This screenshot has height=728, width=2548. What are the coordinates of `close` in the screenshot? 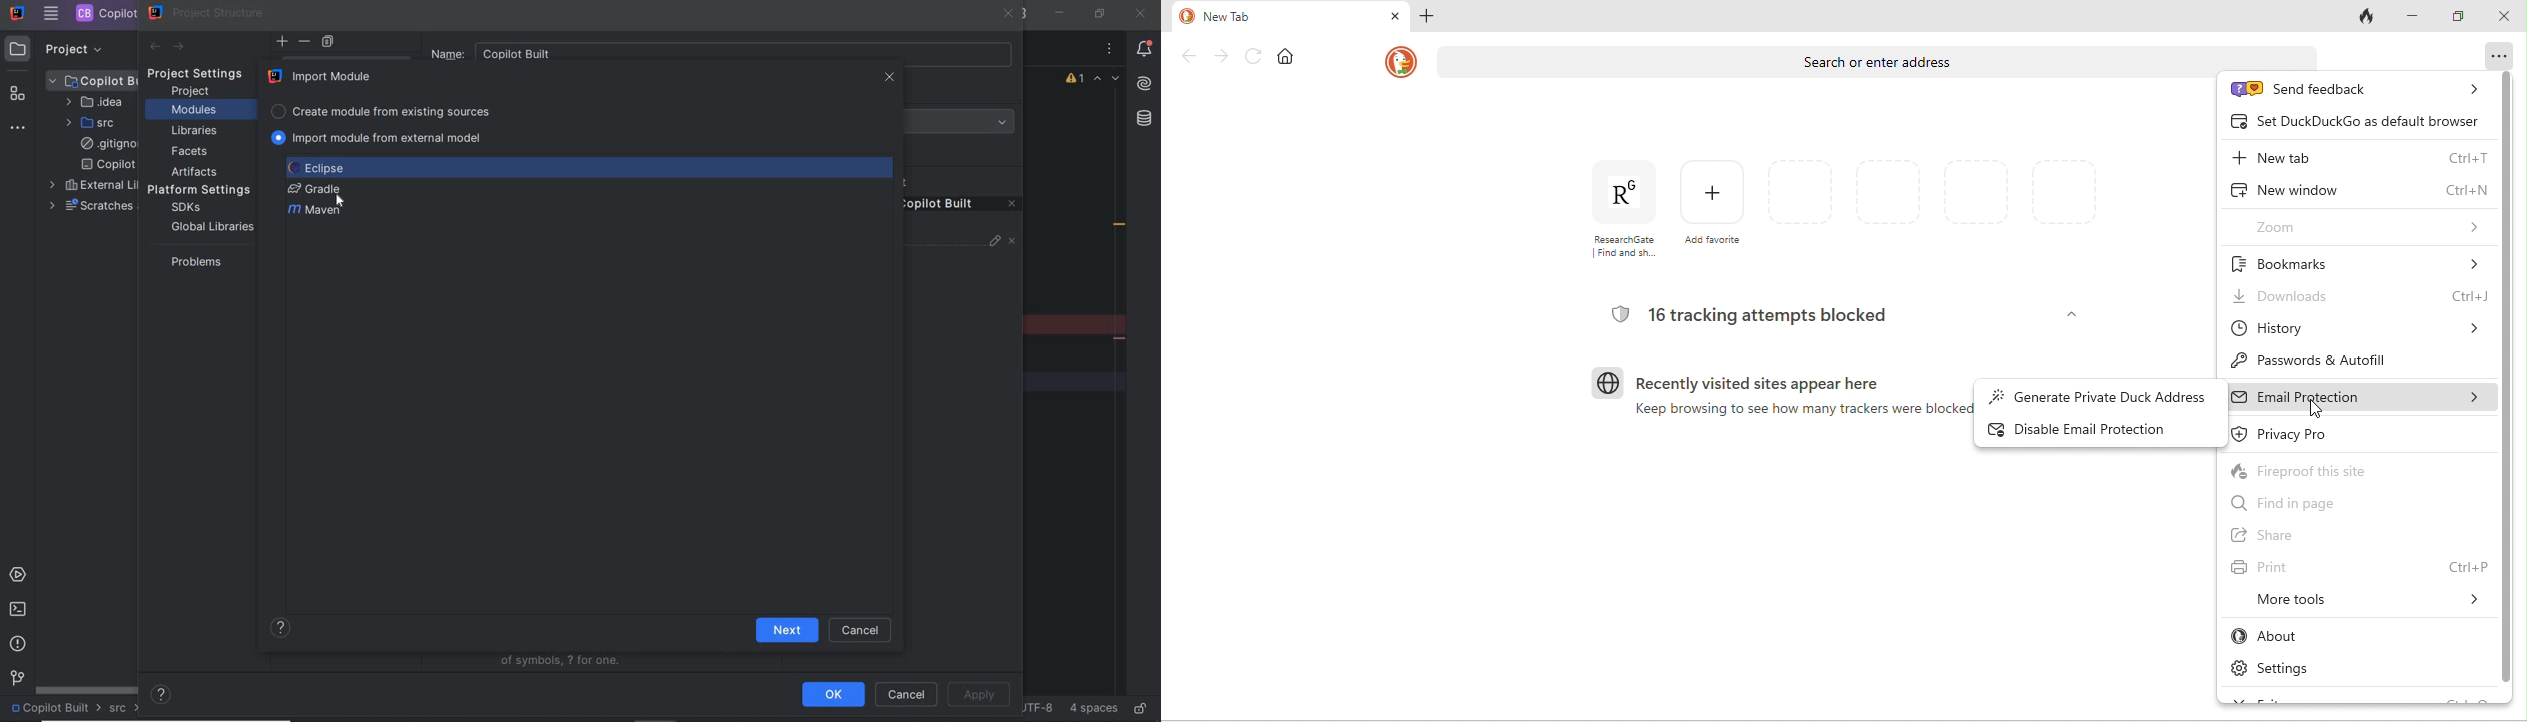 It's located at (1010, 15).